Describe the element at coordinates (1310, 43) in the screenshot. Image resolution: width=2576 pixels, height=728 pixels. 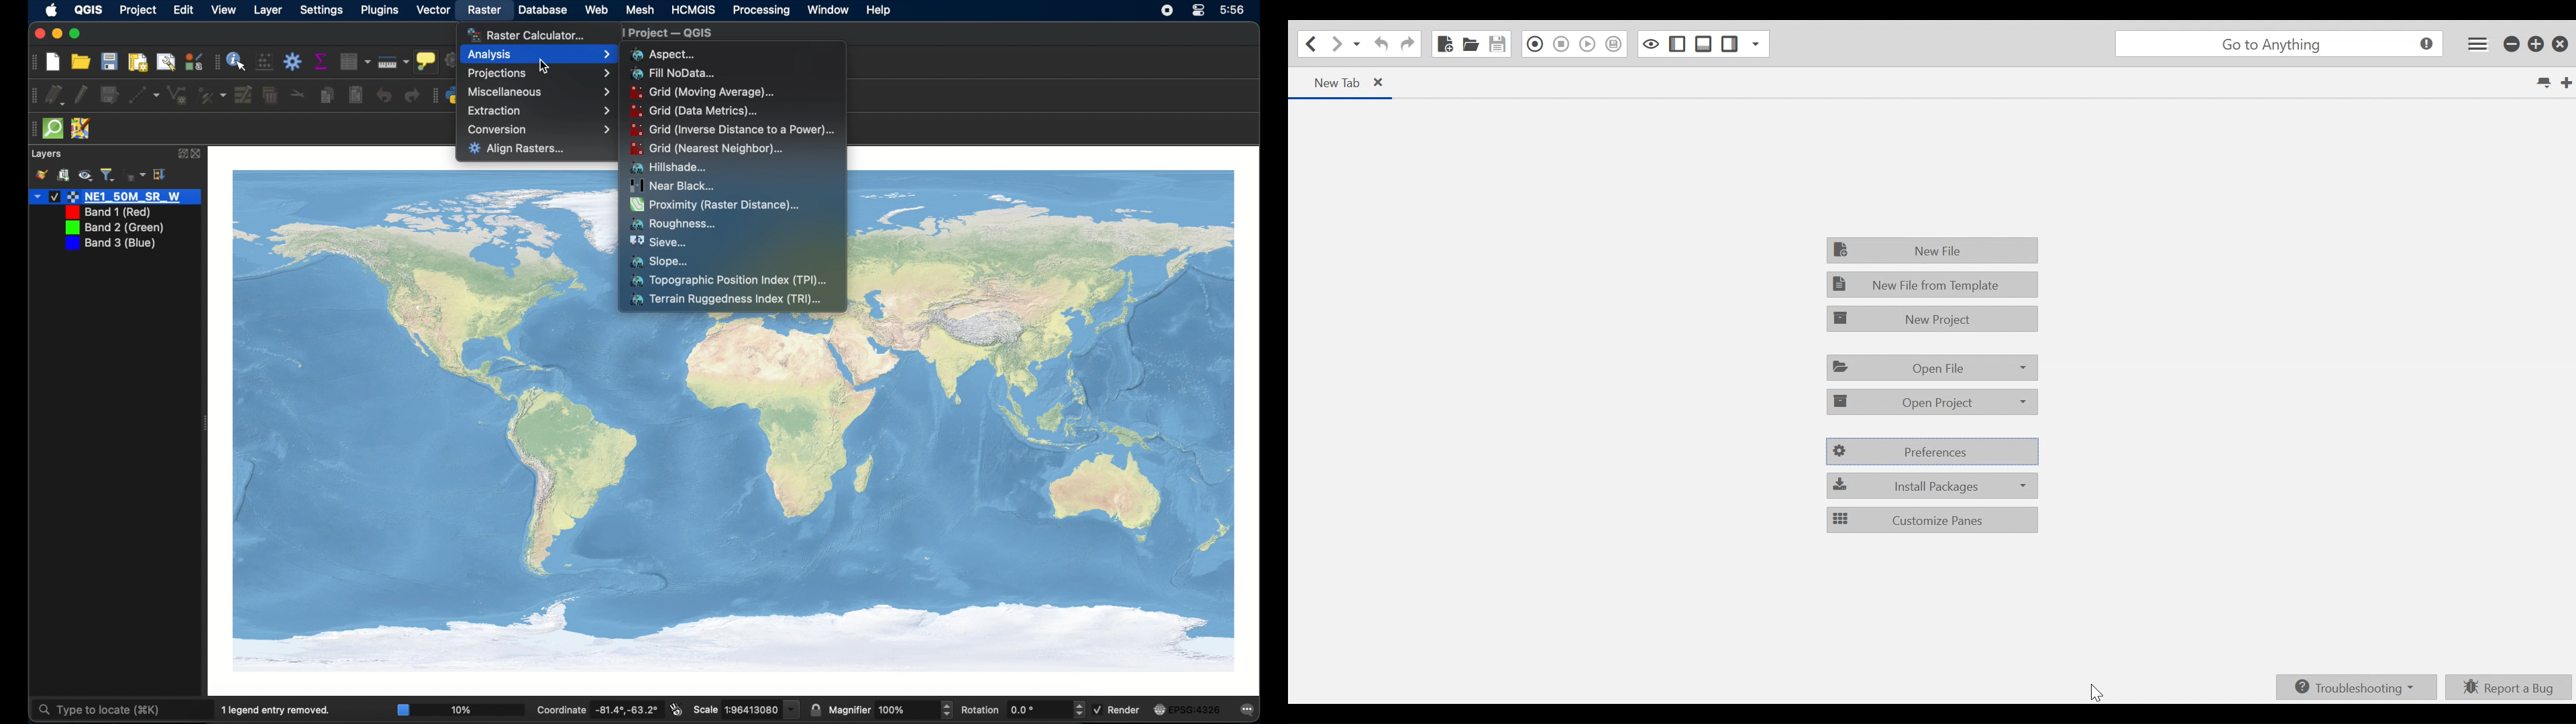
I see `Go back one location` at that location.